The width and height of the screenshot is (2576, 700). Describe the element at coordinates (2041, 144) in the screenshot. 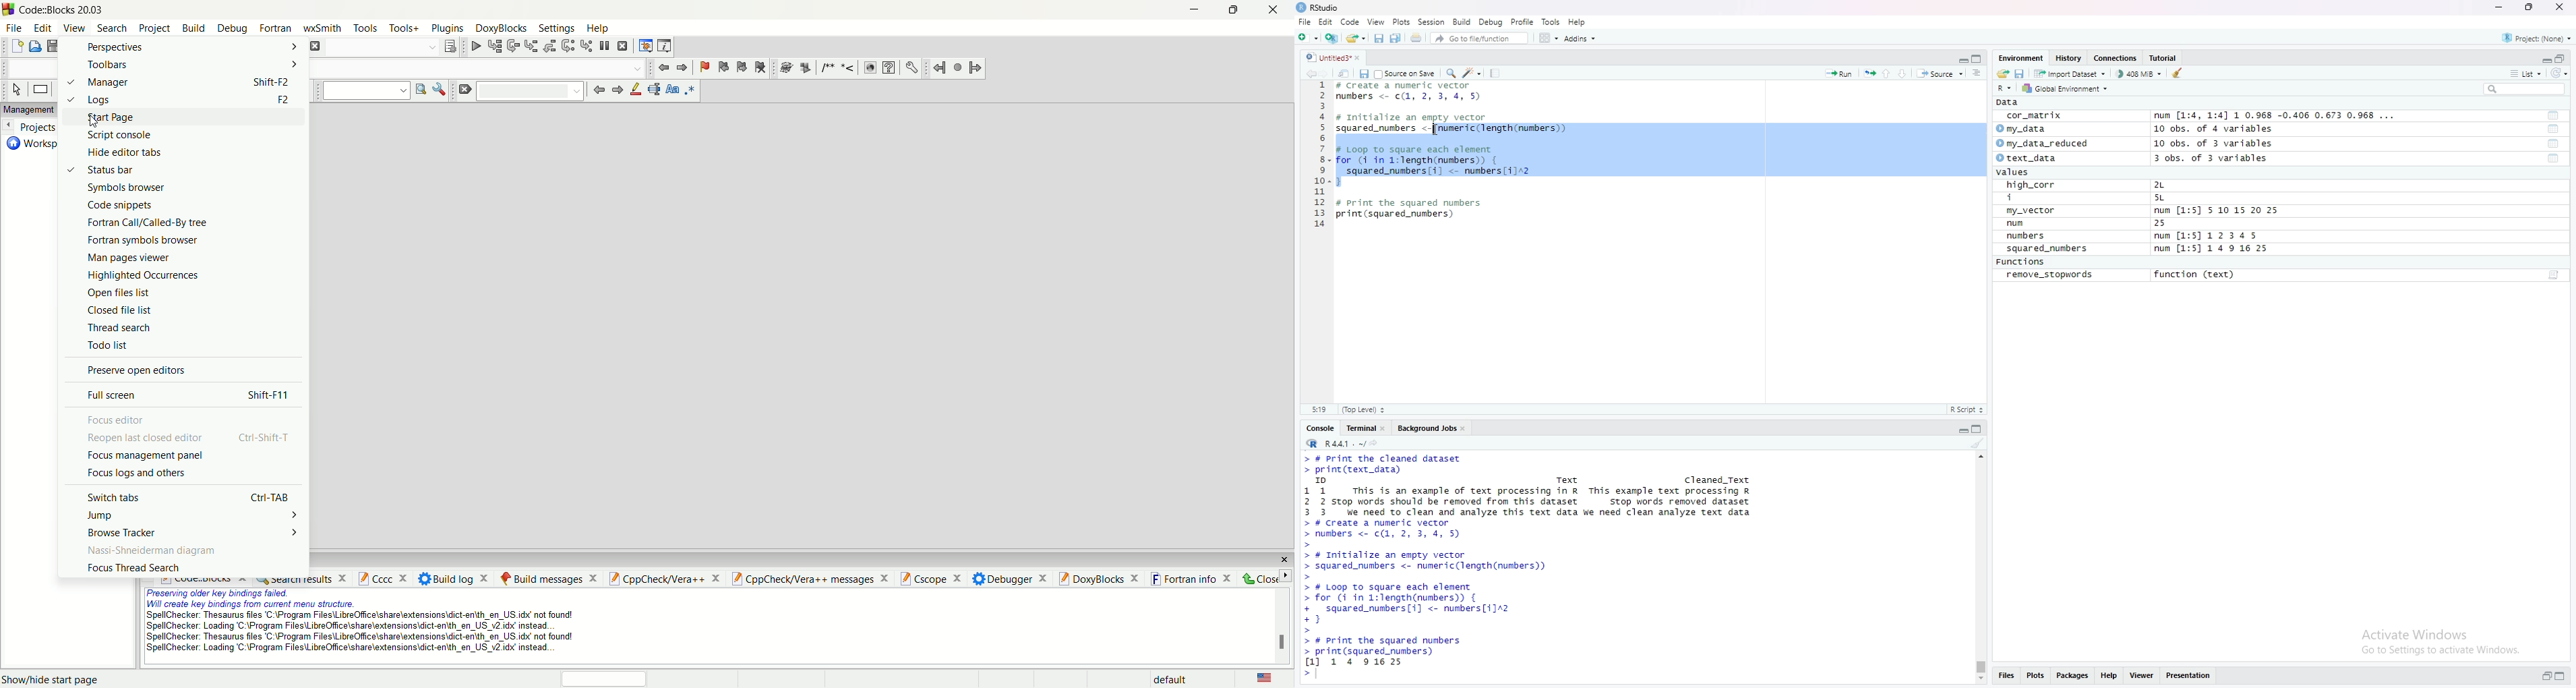

I see `© my_data_reduced` at that location.